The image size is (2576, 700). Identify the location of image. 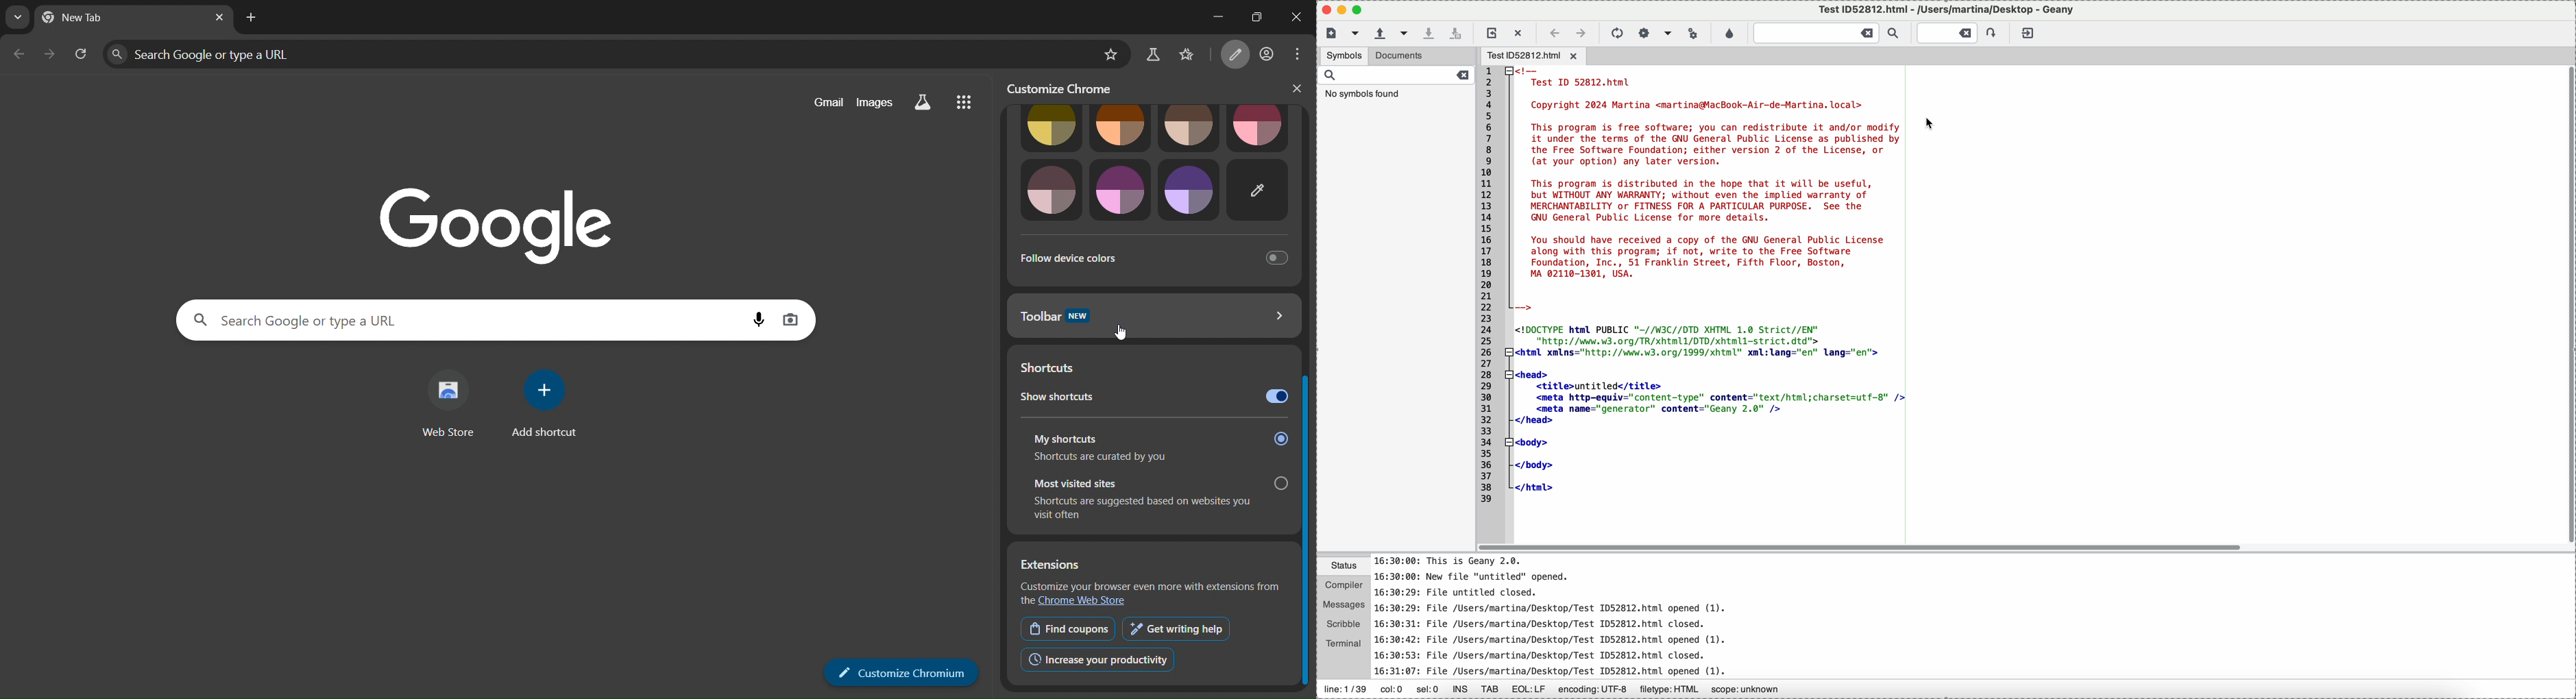
(1259, 129).